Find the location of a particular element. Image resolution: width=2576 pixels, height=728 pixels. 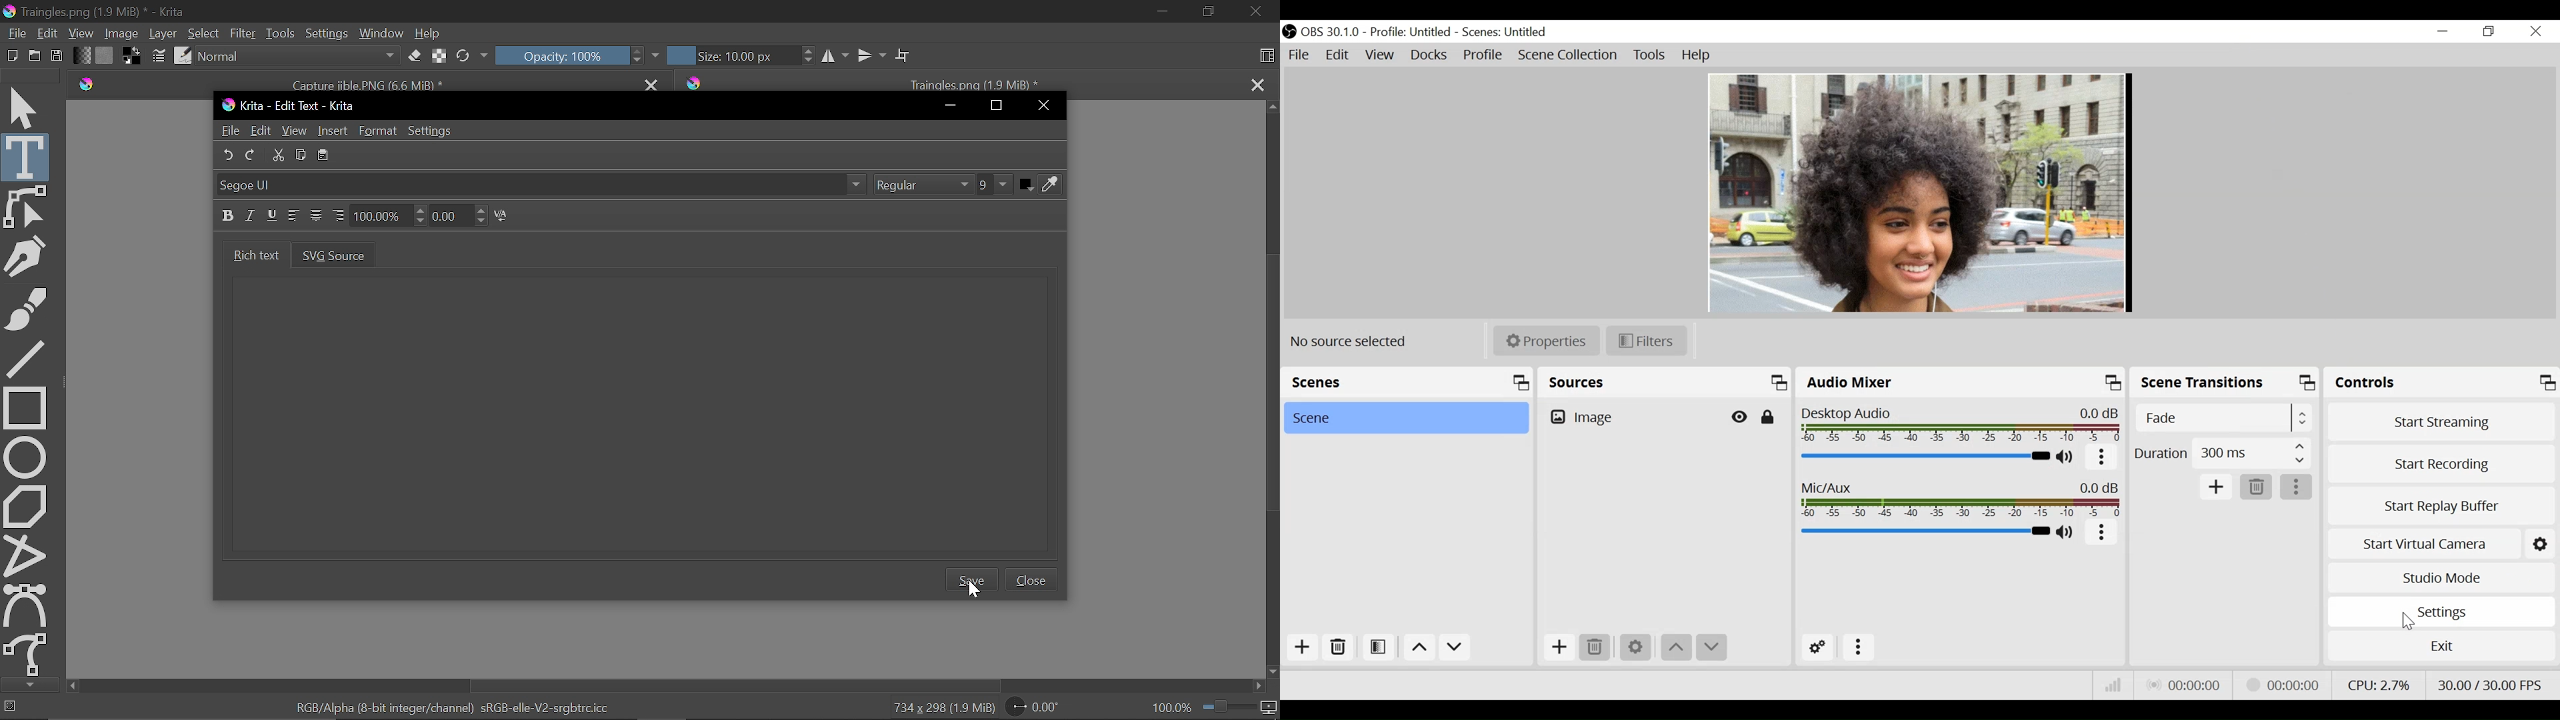

More Options is located at coordinates (2102, 535).